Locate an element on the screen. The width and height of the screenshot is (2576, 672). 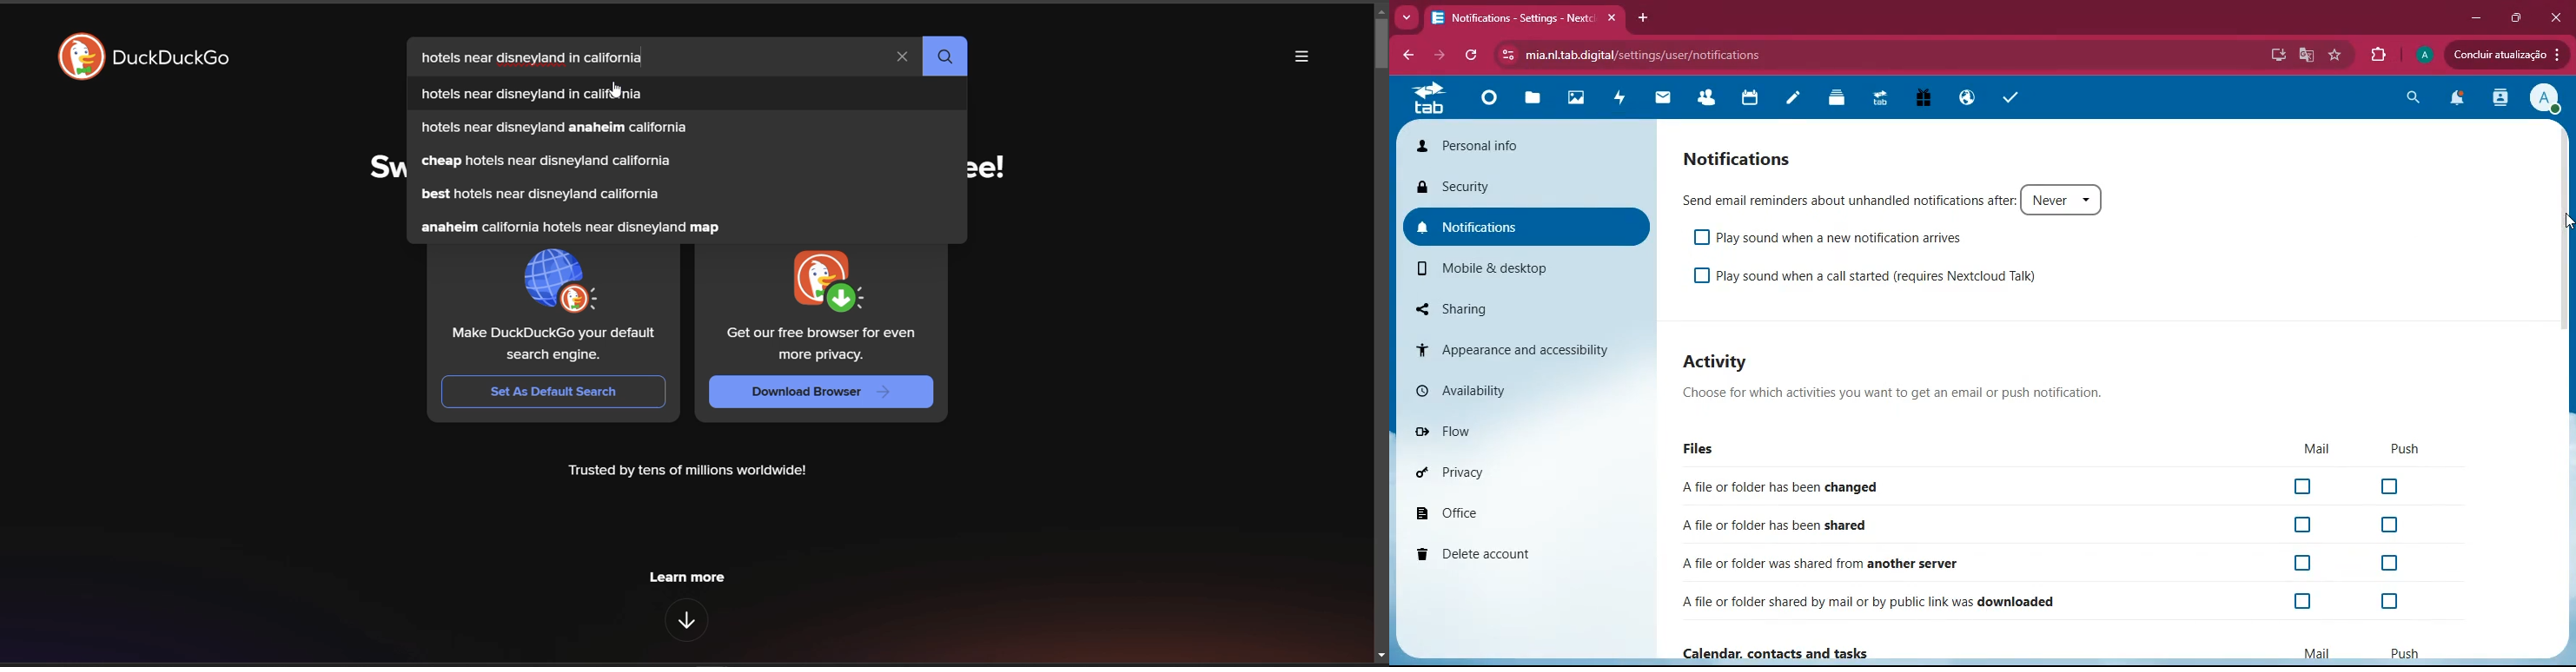
gift is located at coordinates (1929, 99).